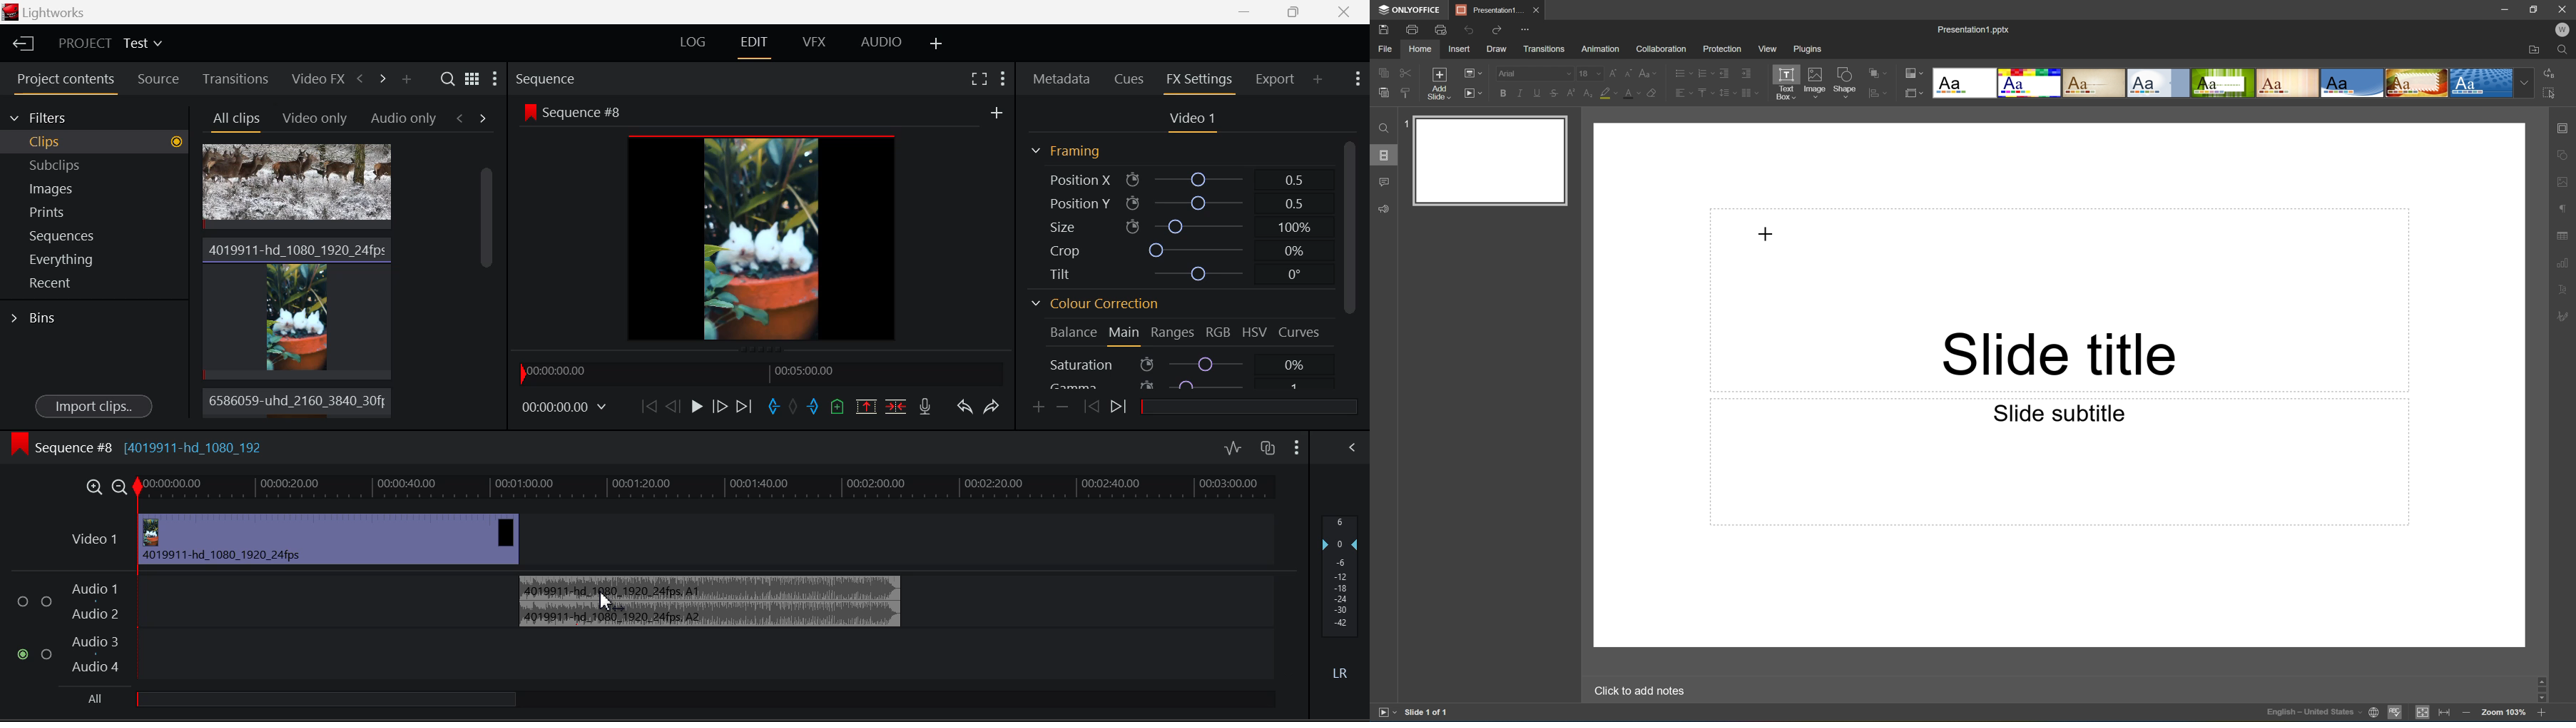  I want to click on Horizontal align, so click(1684, 94).